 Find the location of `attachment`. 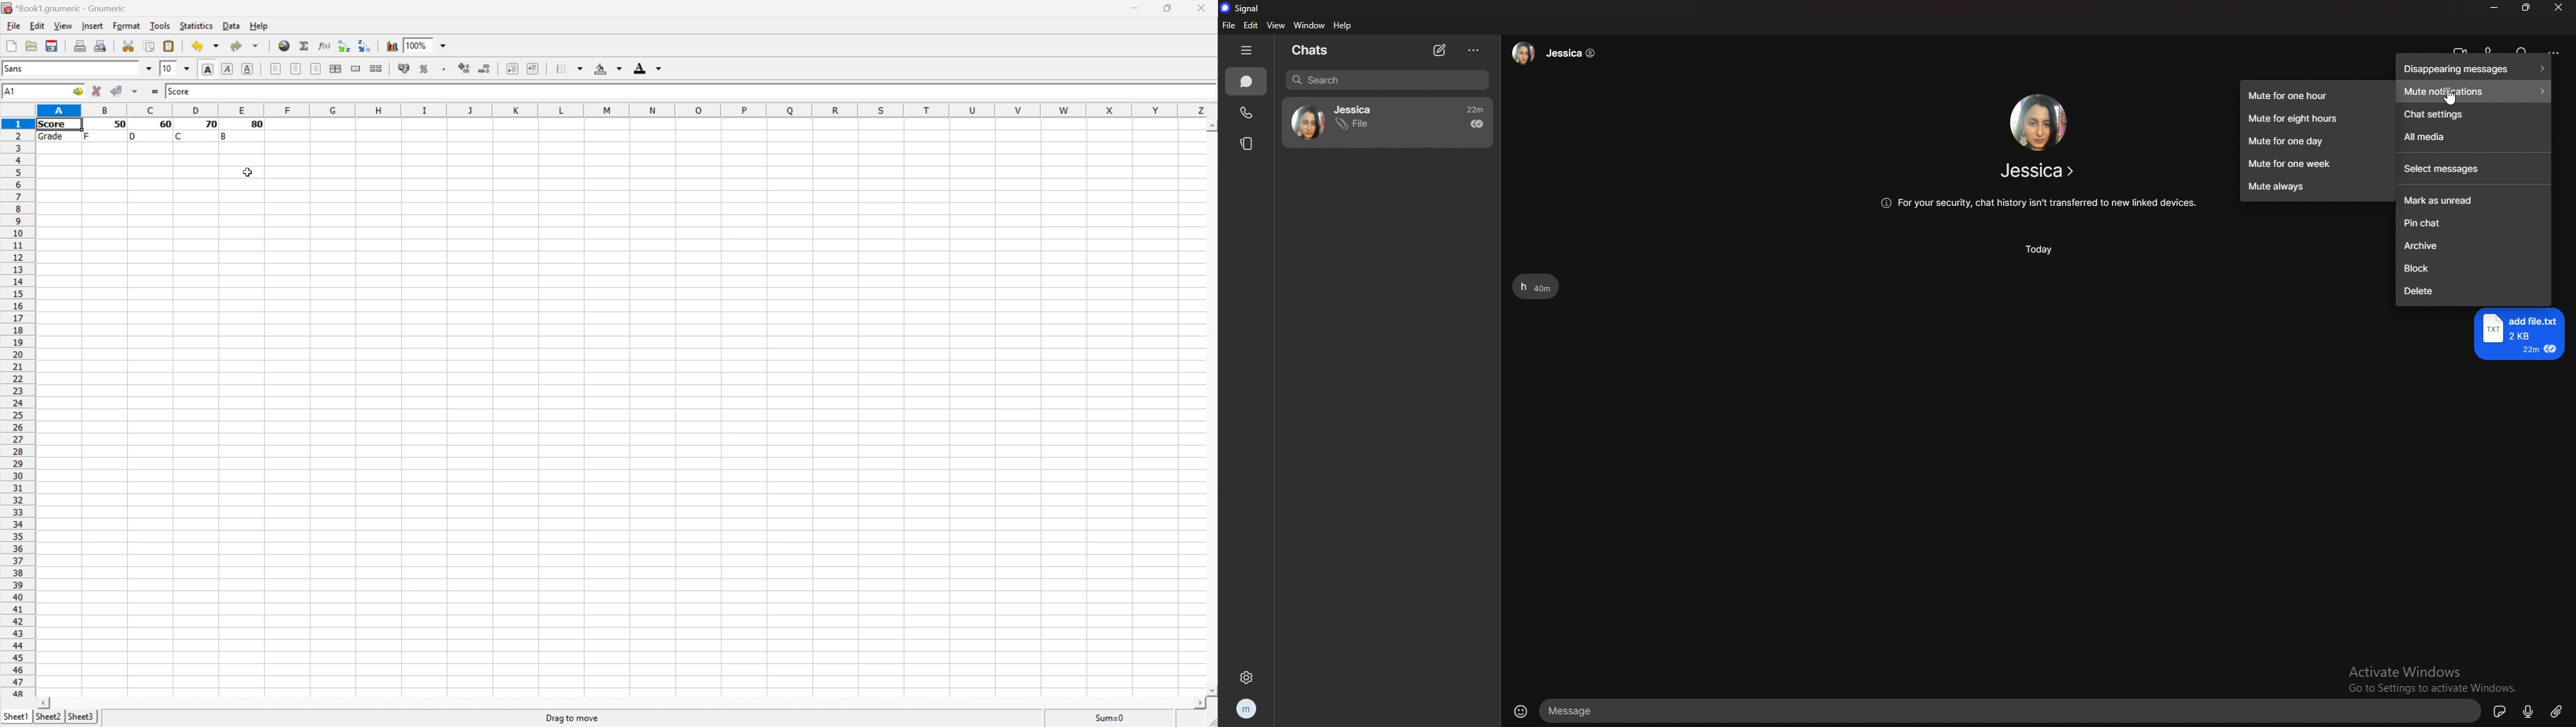

attachment is located at coordinates (2557, 711).